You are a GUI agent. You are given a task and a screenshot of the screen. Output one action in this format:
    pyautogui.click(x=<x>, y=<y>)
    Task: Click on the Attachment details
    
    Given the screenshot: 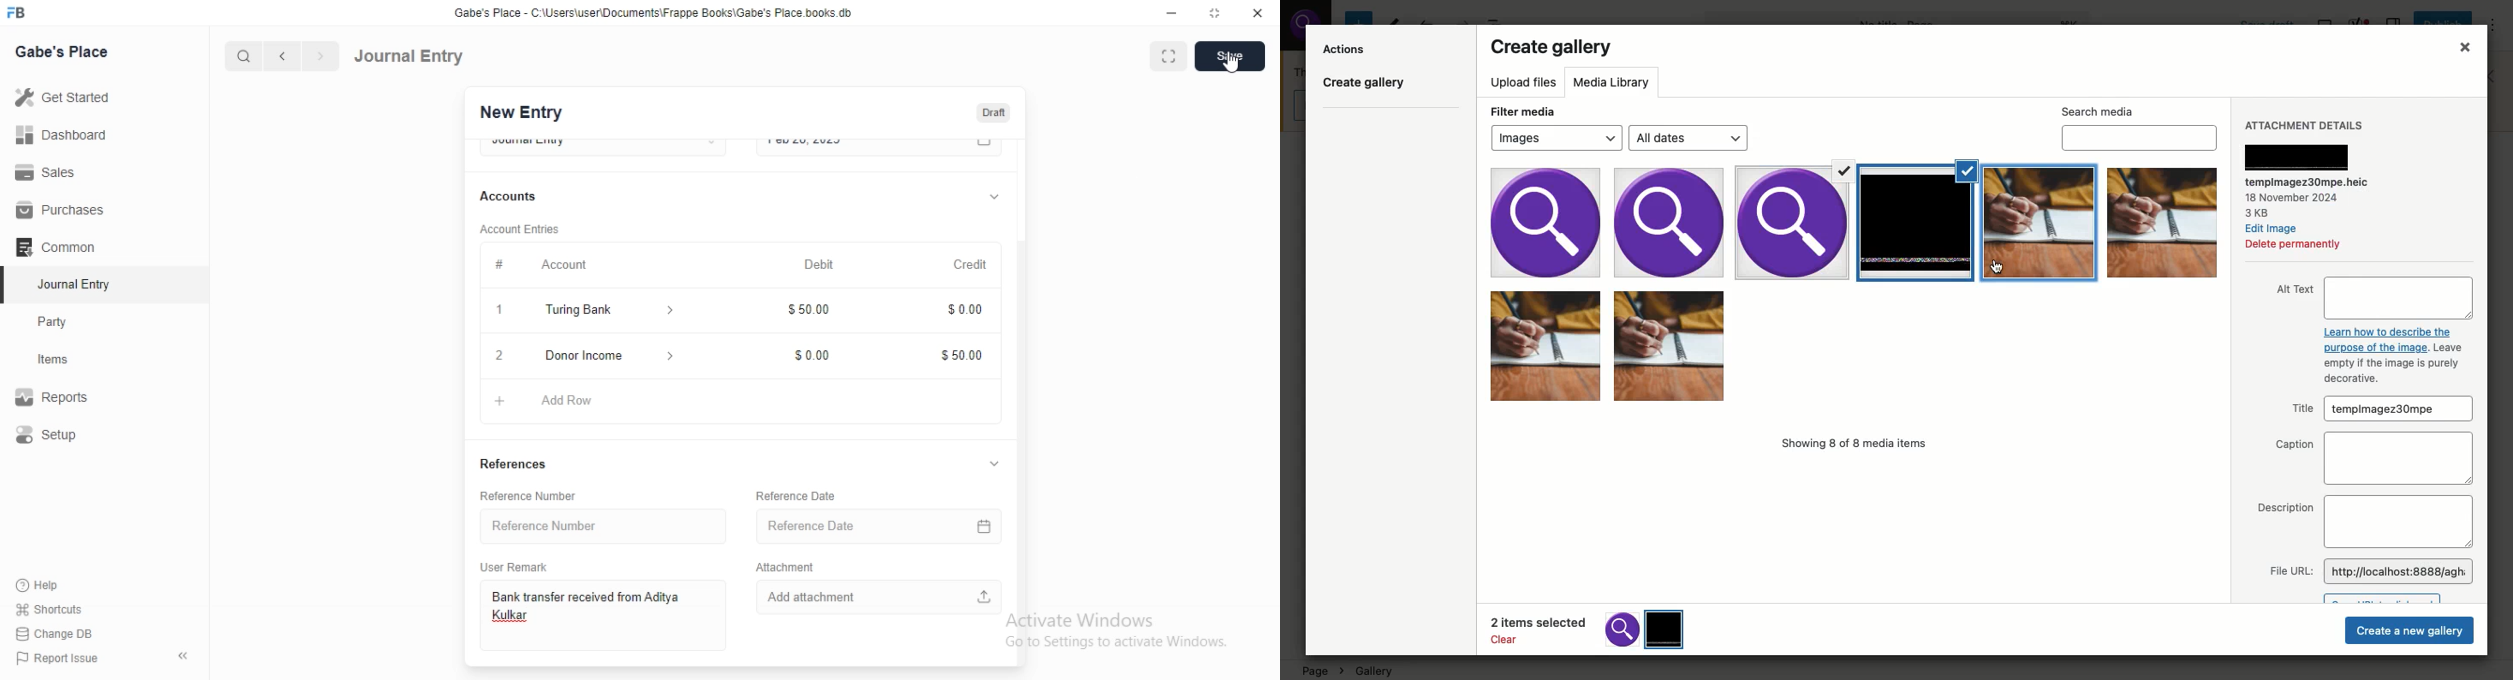 What is the action you would take?
    pyautogui.click(x=2305, y=123)
    